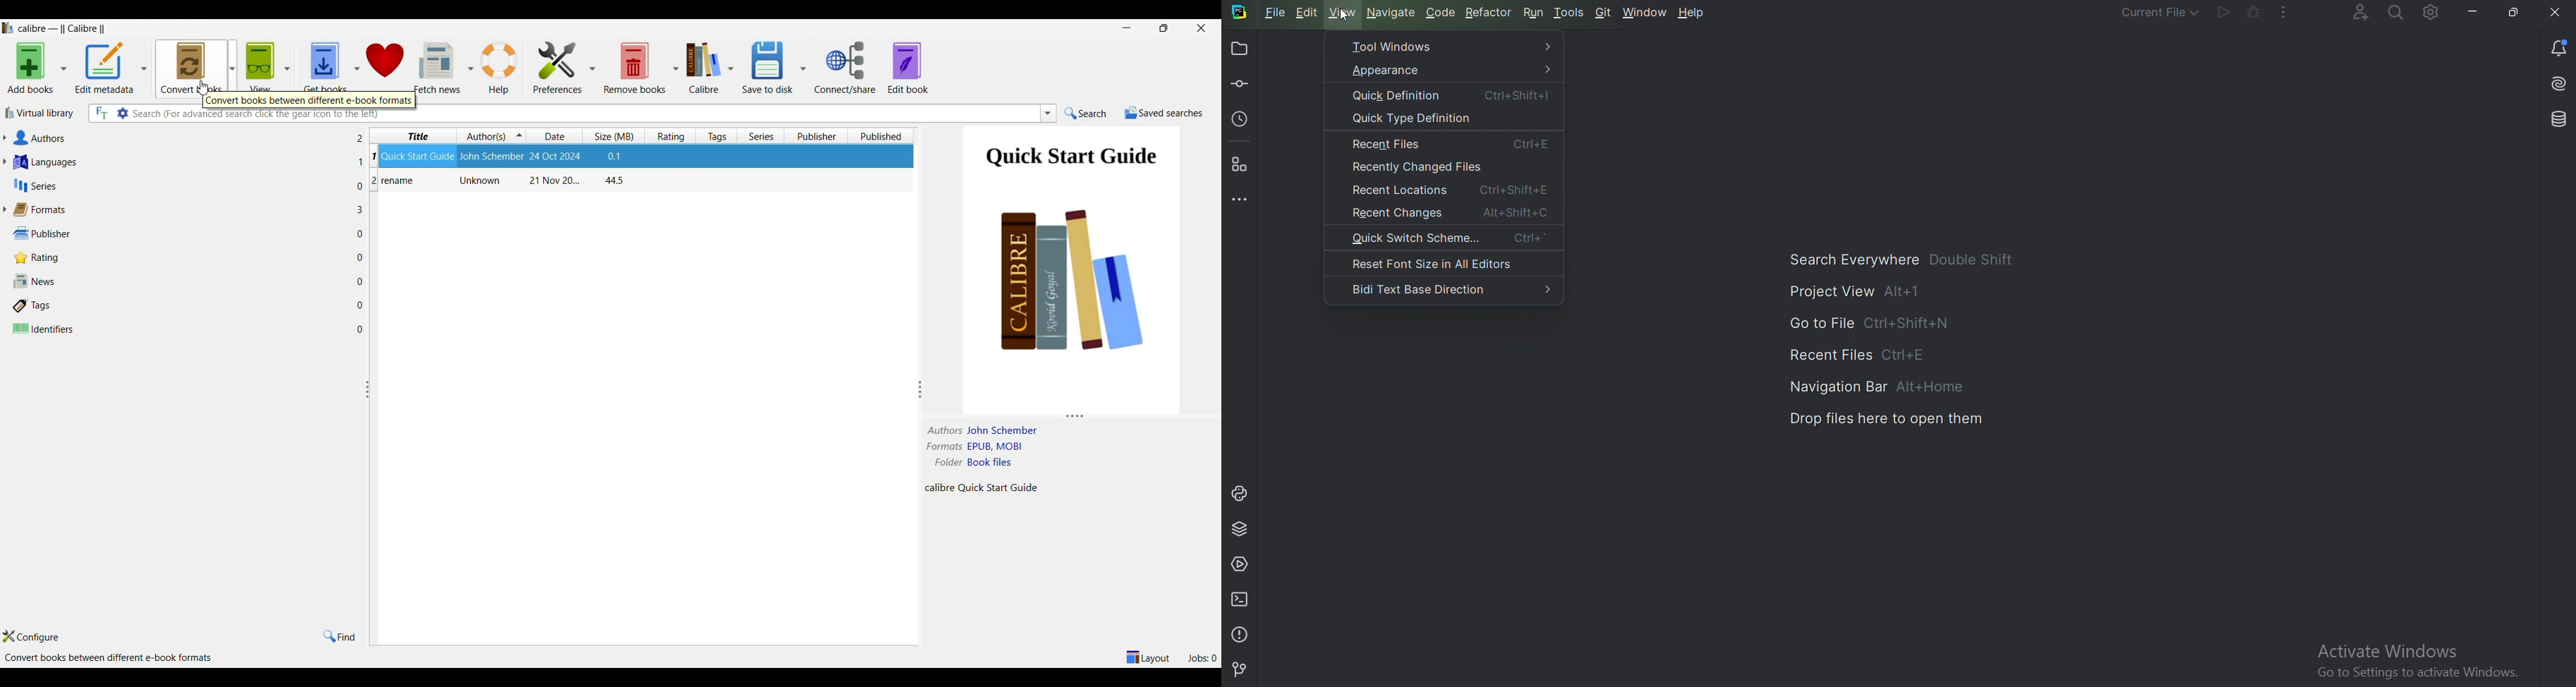  I want to click on News, so click(179, 281).